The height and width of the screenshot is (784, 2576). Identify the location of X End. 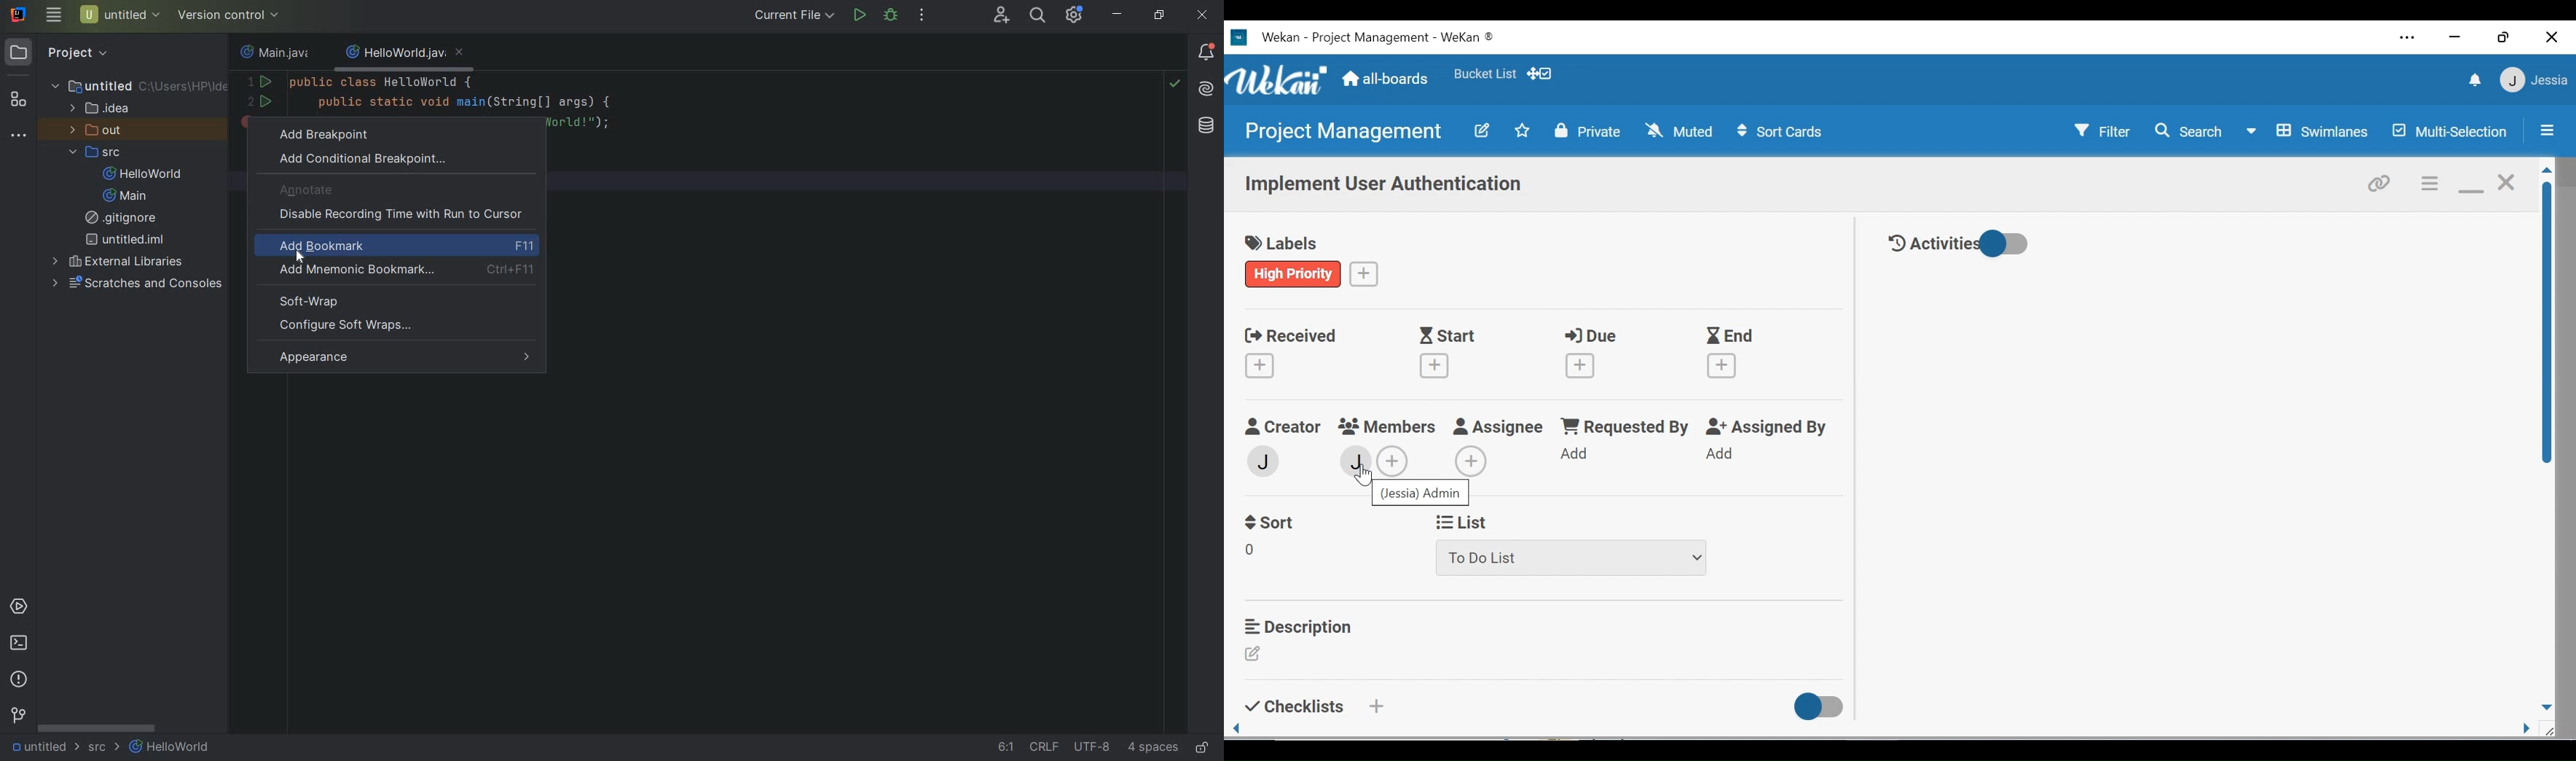
(1731, 353).